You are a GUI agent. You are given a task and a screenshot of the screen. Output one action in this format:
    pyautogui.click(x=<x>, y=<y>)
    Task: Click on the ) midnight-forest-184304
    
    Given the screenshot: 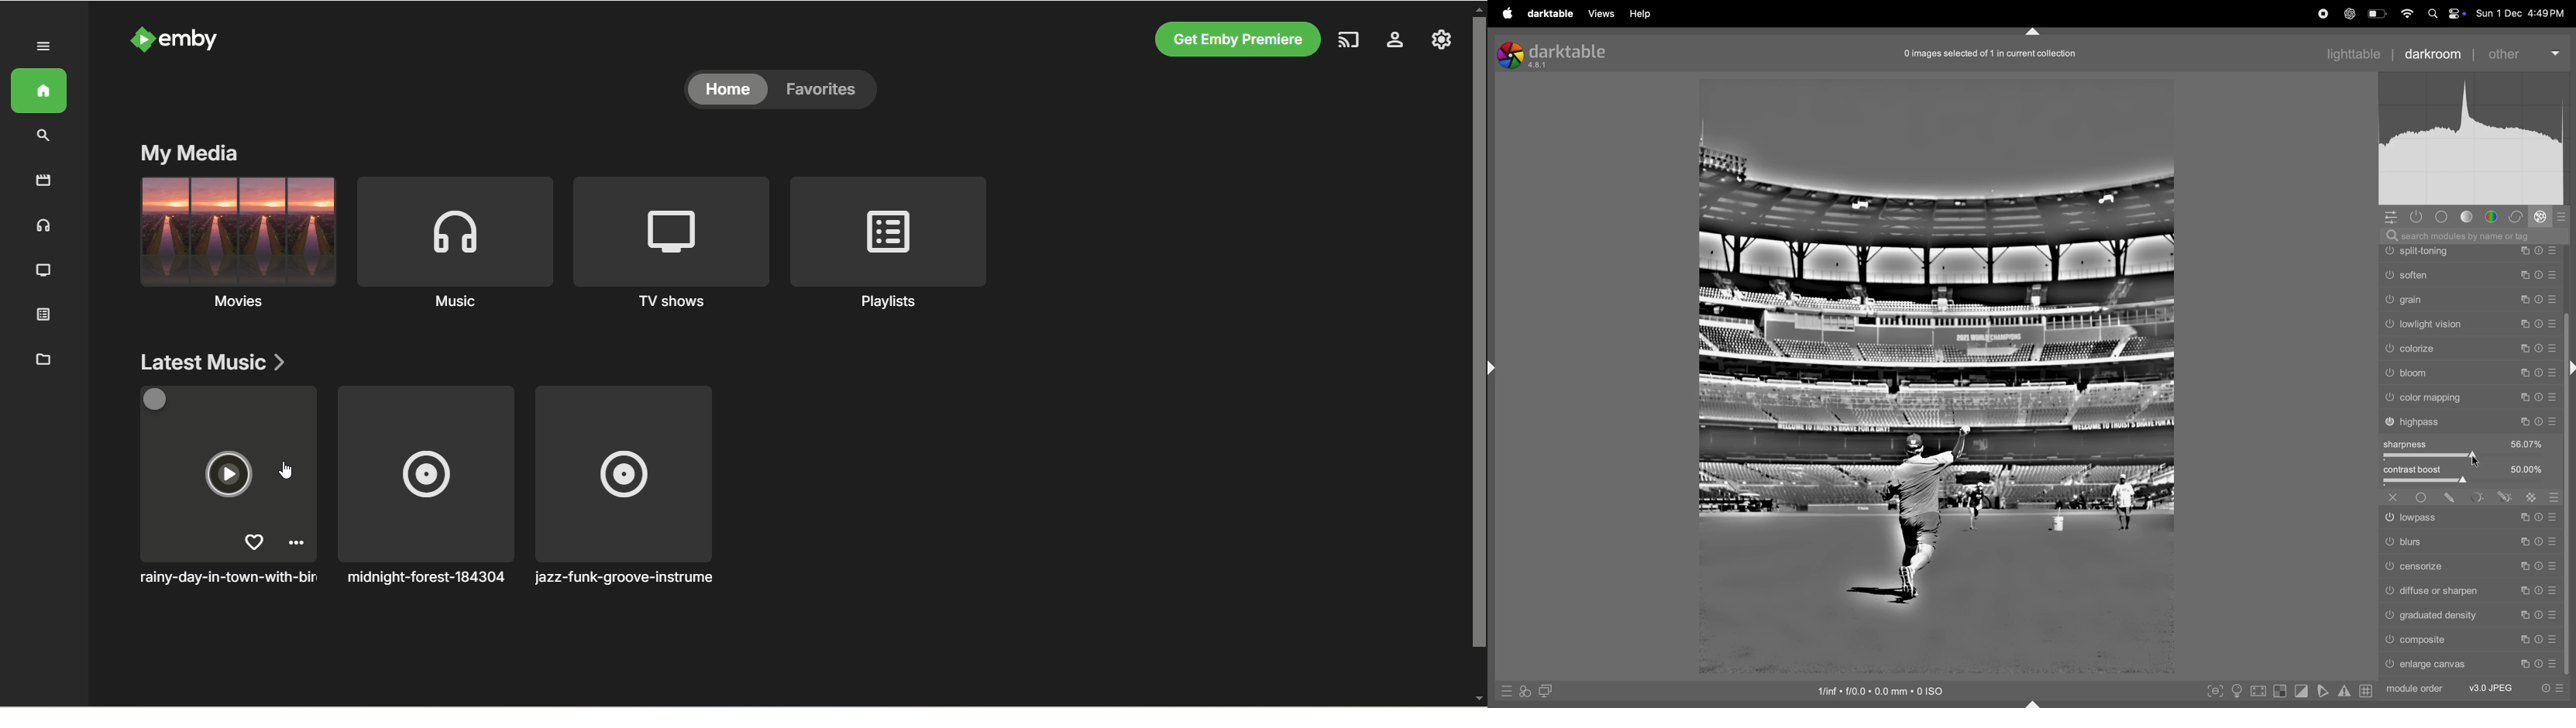 What is the action you would take?
    pyautogui.click(x=425, y=485)
    